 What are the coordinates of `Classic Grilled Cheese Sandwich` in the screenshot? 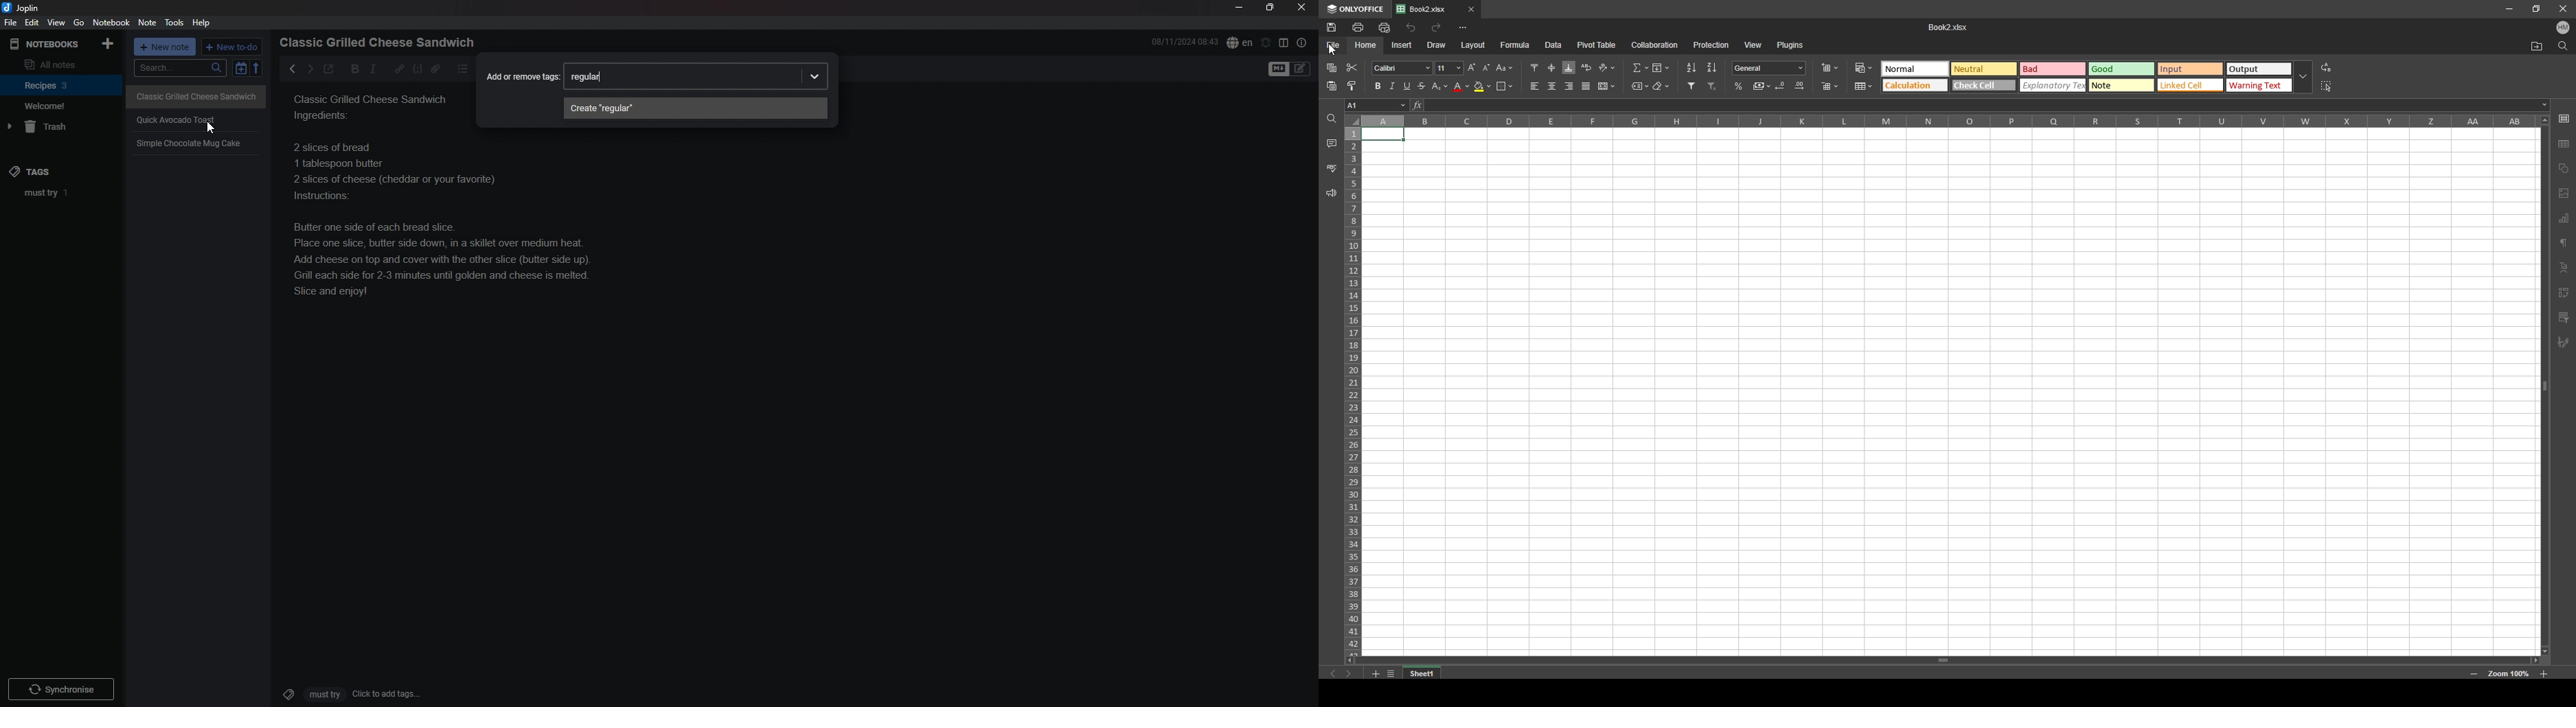 It's located at (197, 95).